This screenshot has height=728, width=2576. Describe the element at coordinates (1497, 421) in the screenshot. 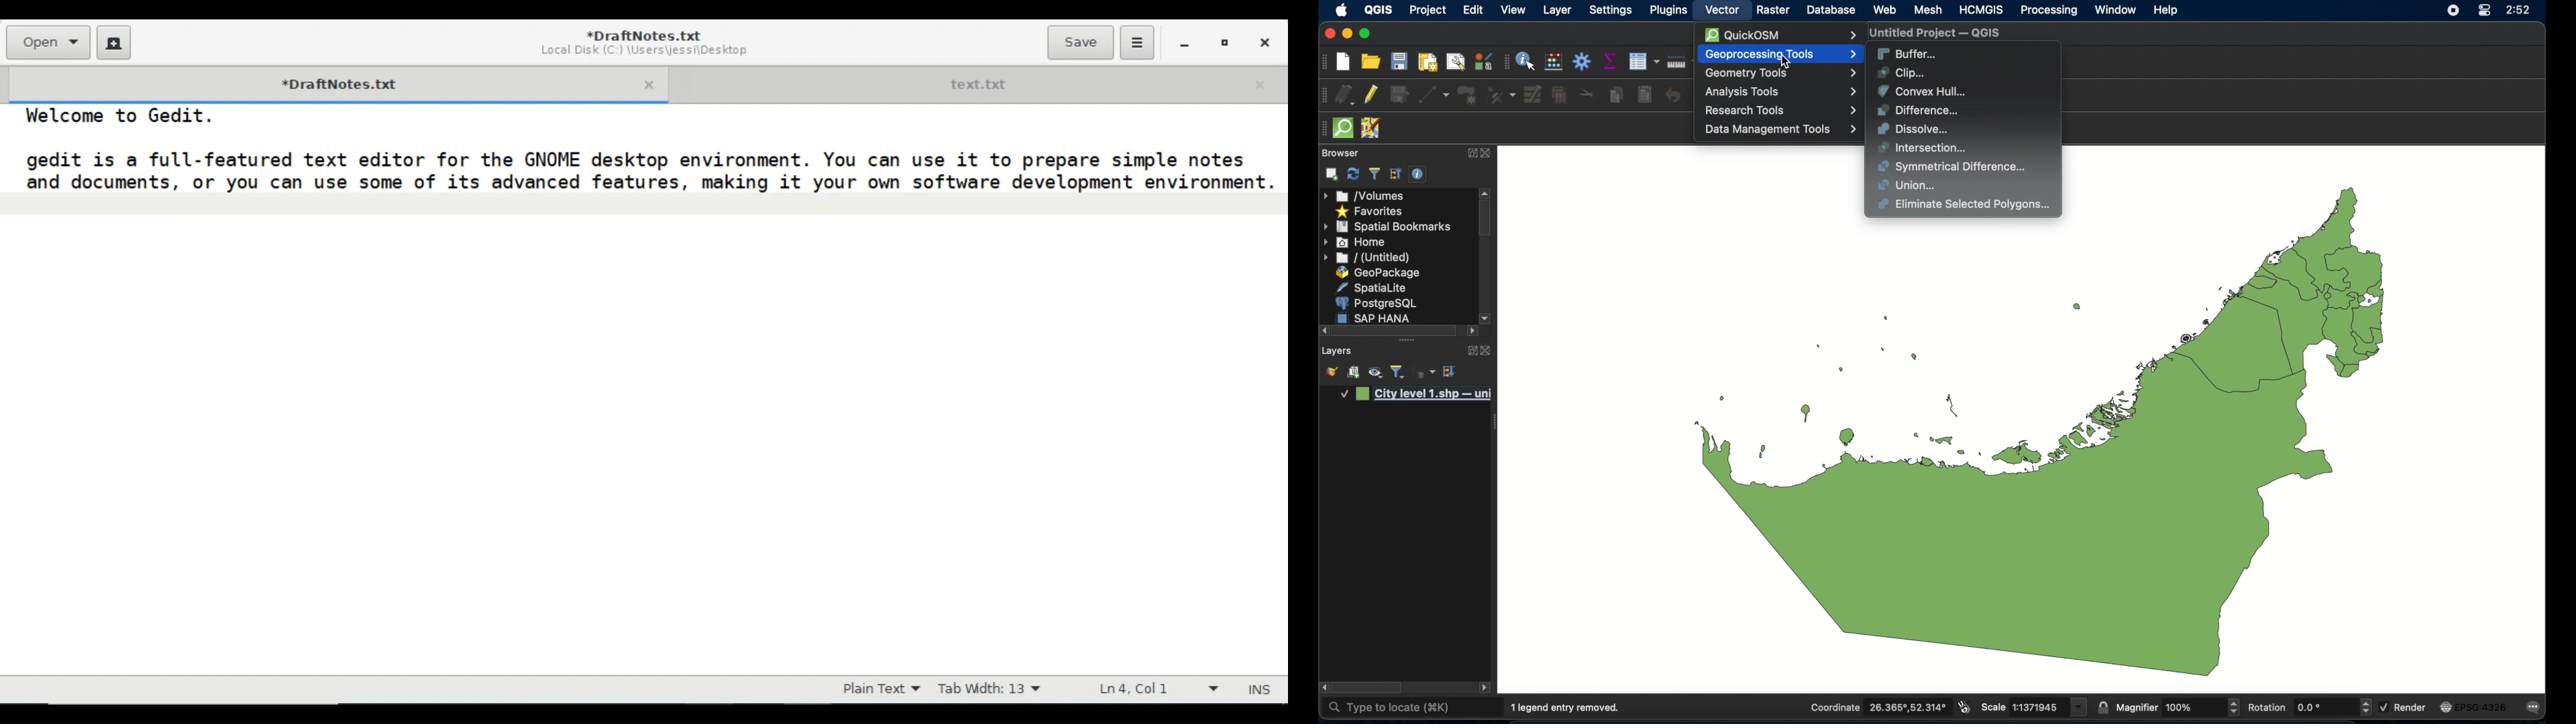

I see `drag handle` at that location.